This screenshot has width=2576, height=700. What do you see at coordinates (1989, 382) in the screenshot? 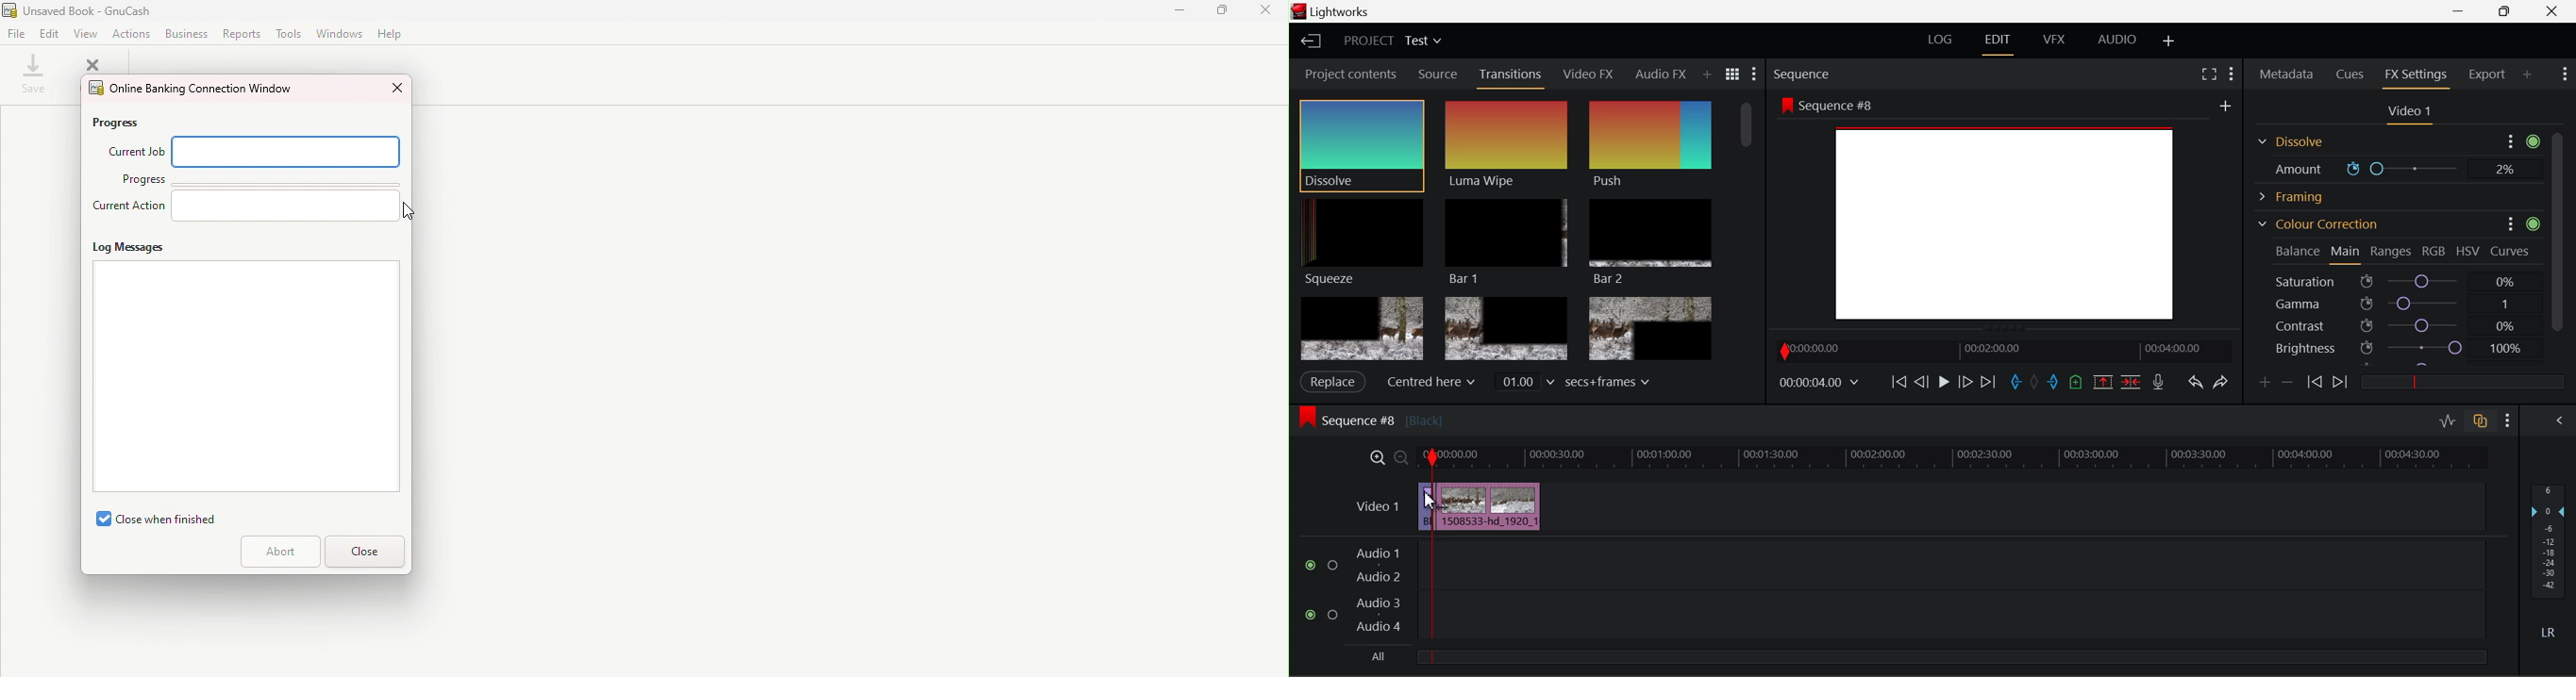
I see `To End` at bounding box center [1989, 382].